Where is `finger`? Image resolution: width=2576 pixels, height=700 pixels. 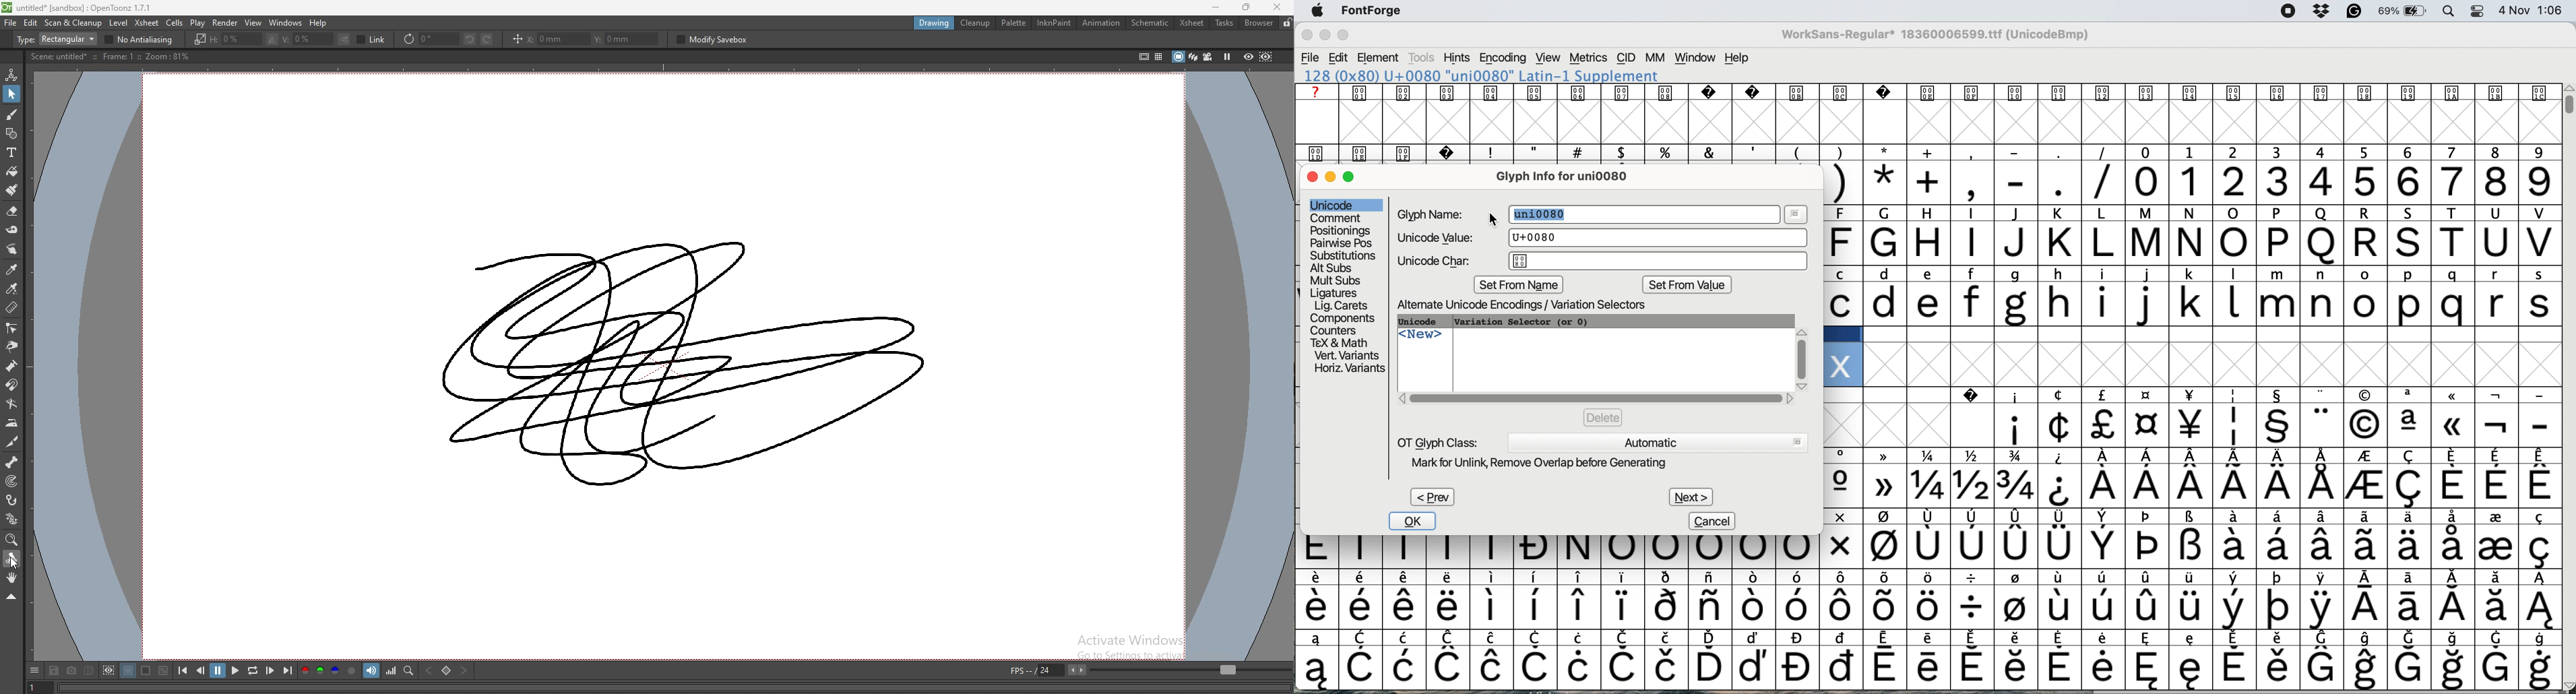
finger is located at coordinates (11, 249).